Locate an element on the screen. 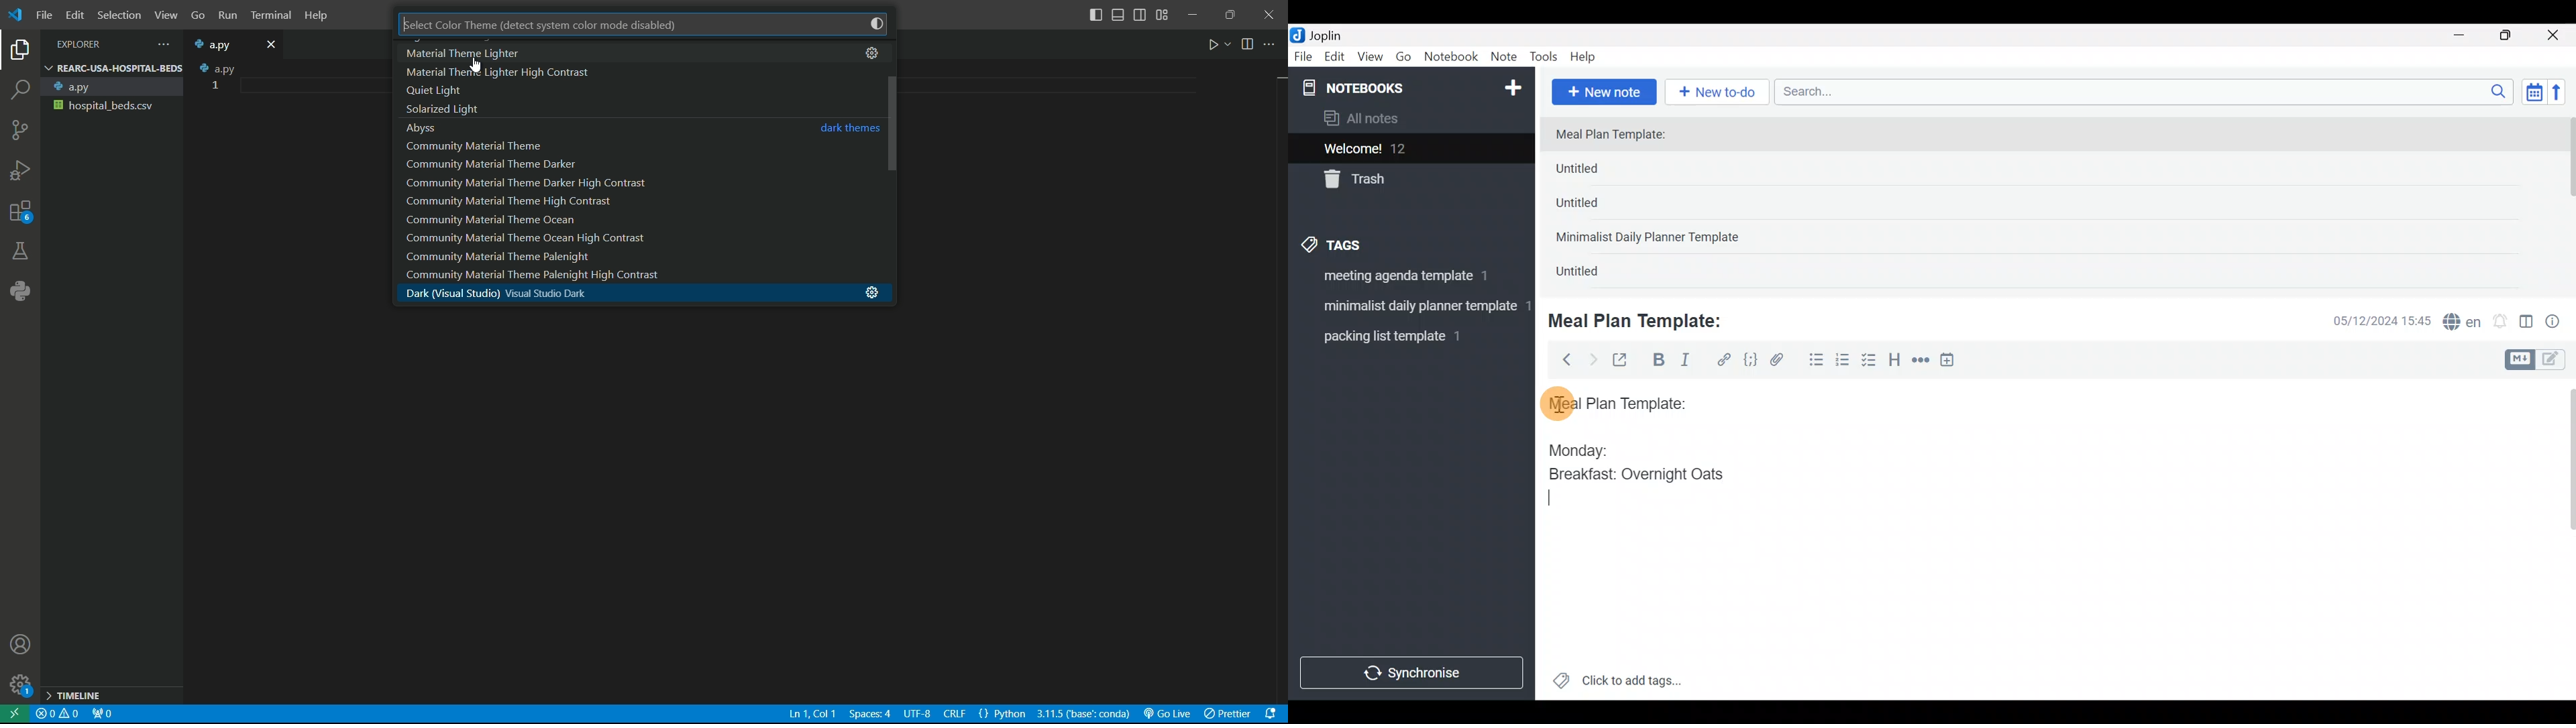 The height and width of the screenshot is (728, 2576). New is located at coordinates (1512, 85).